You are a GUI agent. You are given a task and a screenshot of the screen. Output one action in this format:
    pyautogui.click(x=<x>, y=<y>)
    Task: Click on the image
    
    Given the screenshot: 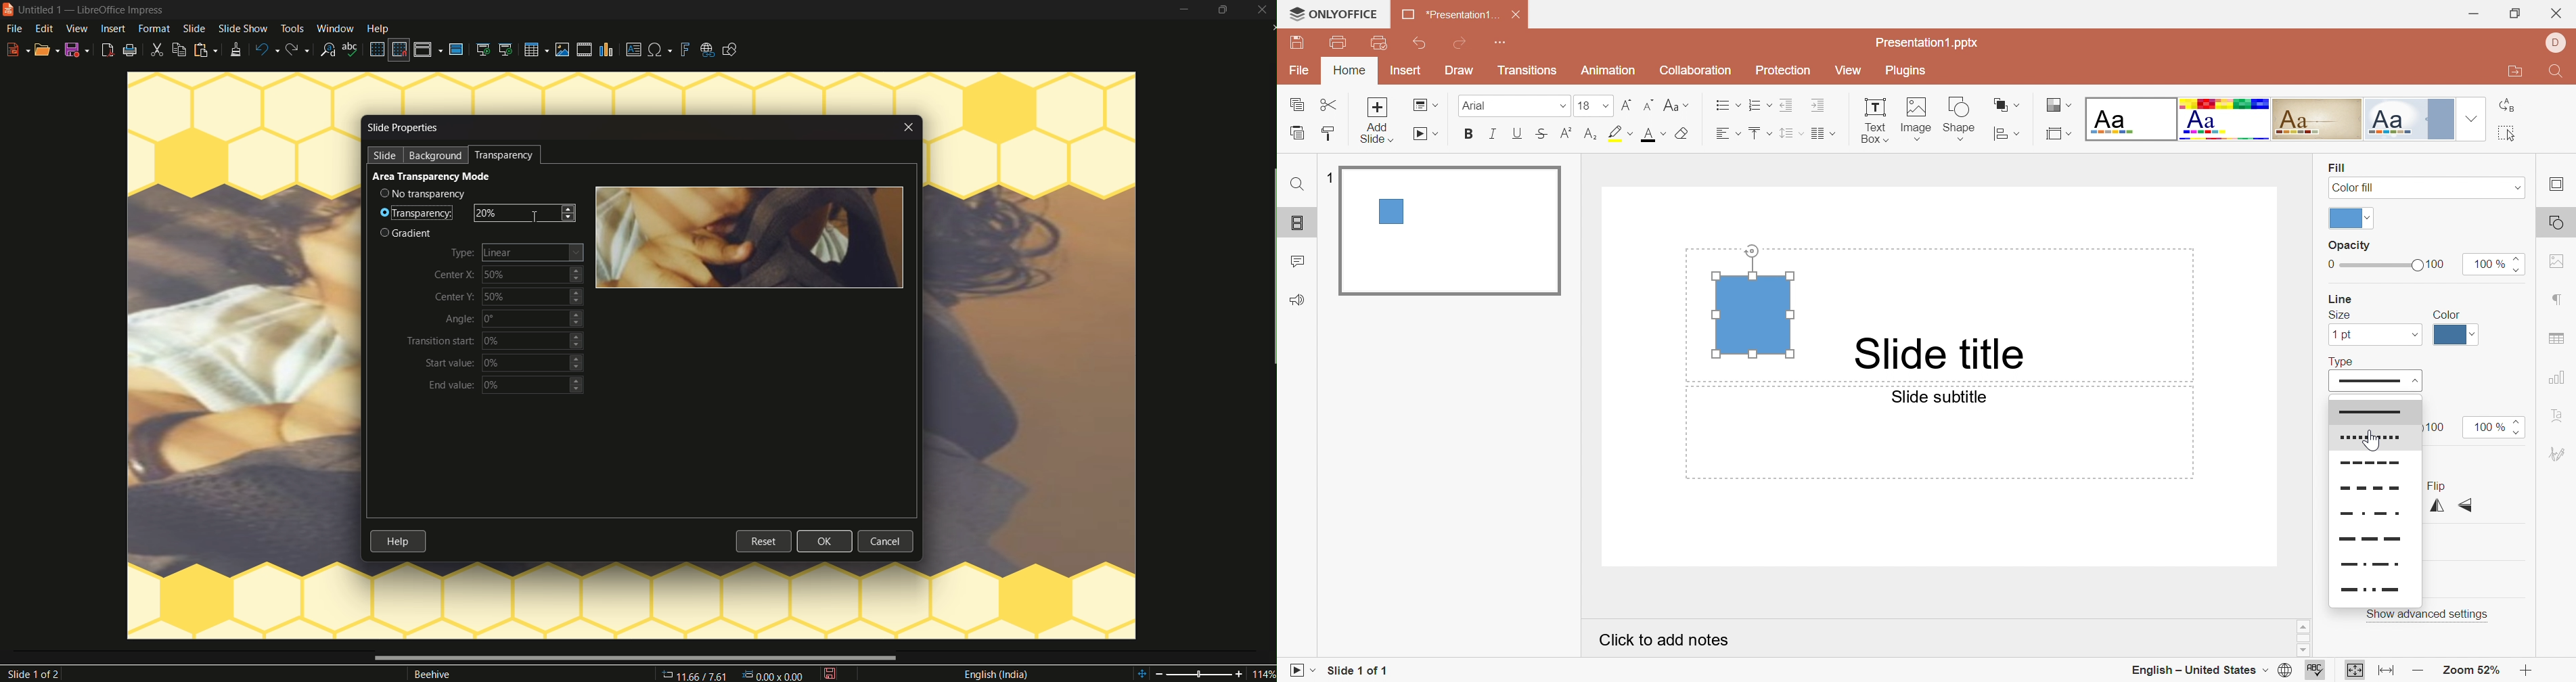 What is the action you would take?
    pyautogui.click(x=749, y=238)
    